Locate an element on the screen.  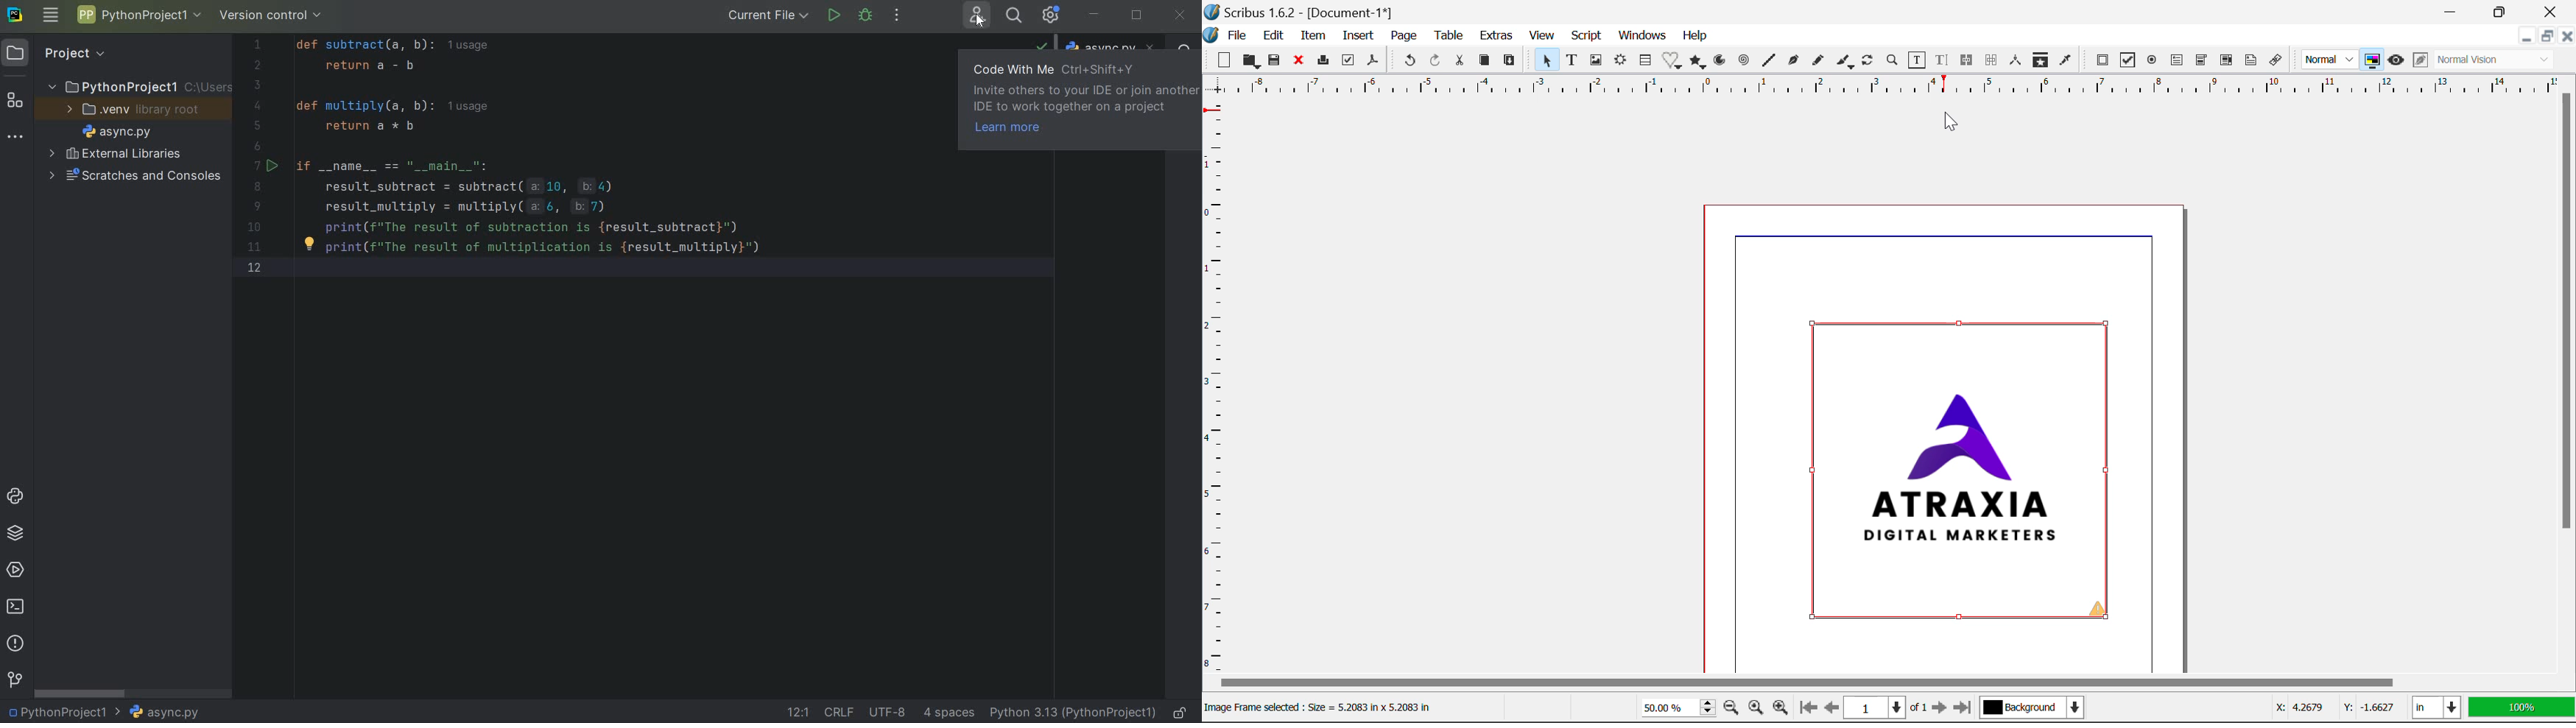
Minimize is located at coordinates (2549, 36).